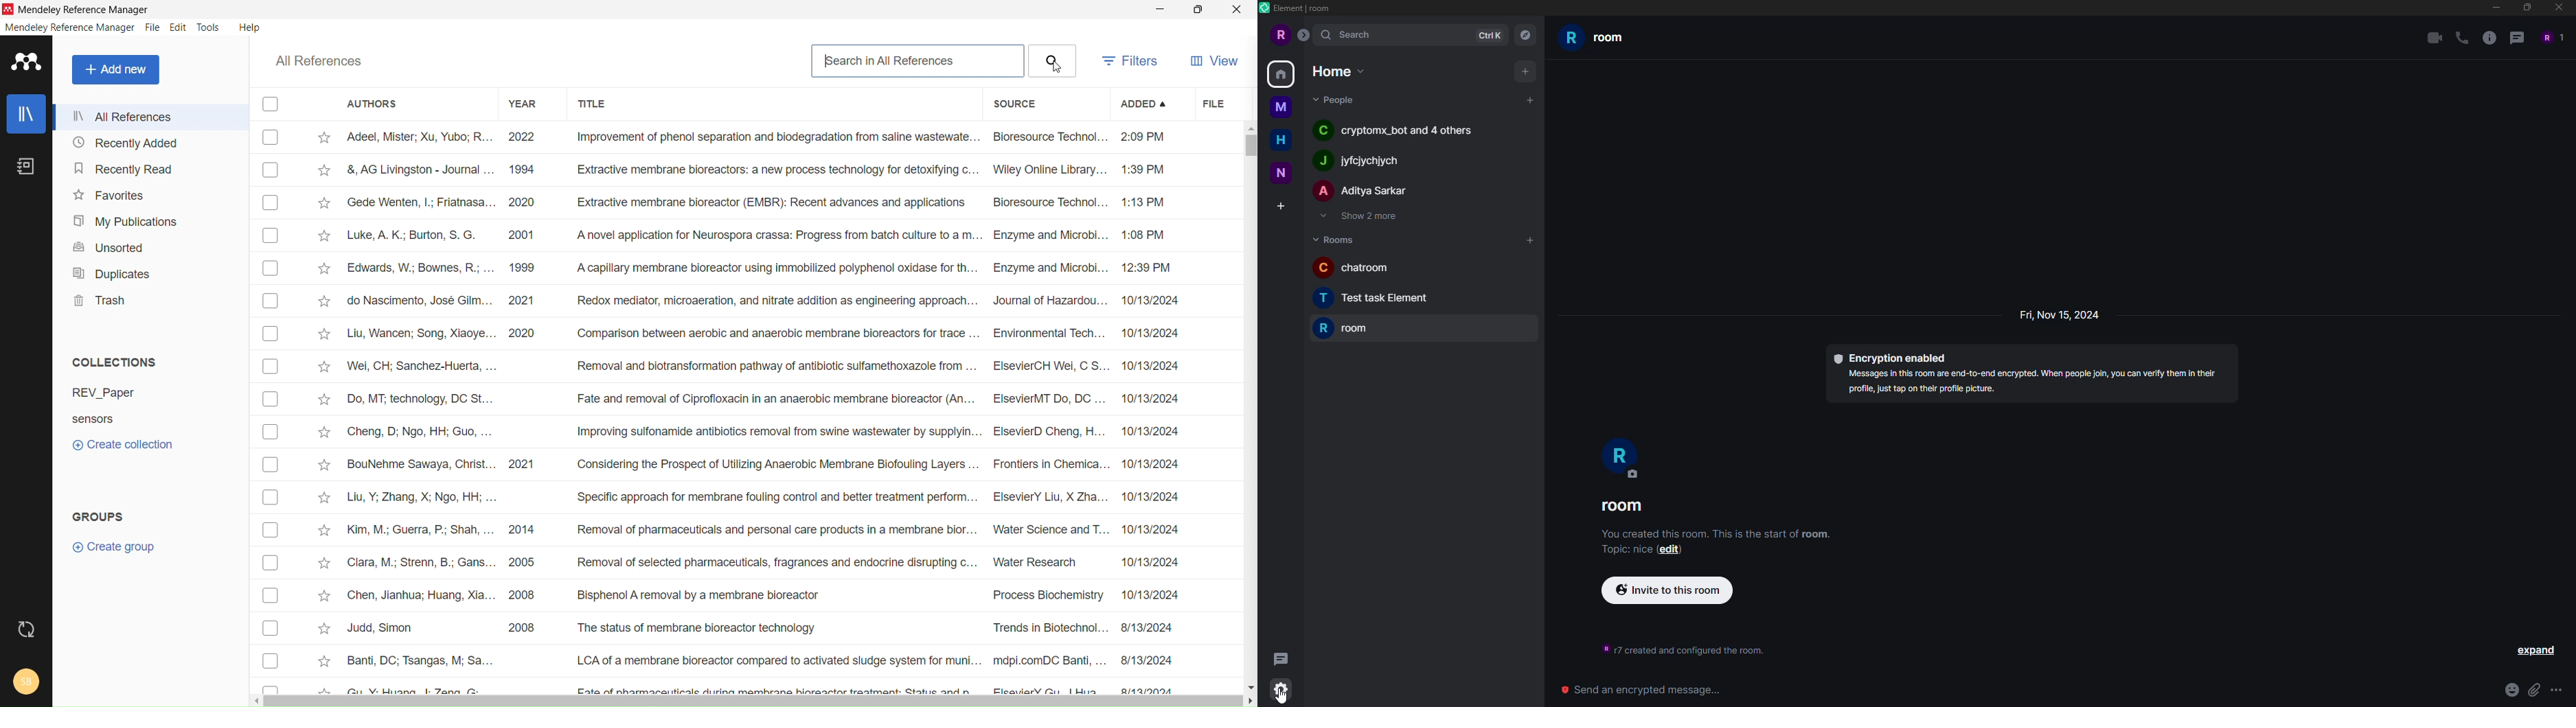 The width and height of the screenshot is (2576, 728). What do you see at coordinates (1250, 700) in the screenshot?
I see `scroll right` at bounding box center [1250, 700].